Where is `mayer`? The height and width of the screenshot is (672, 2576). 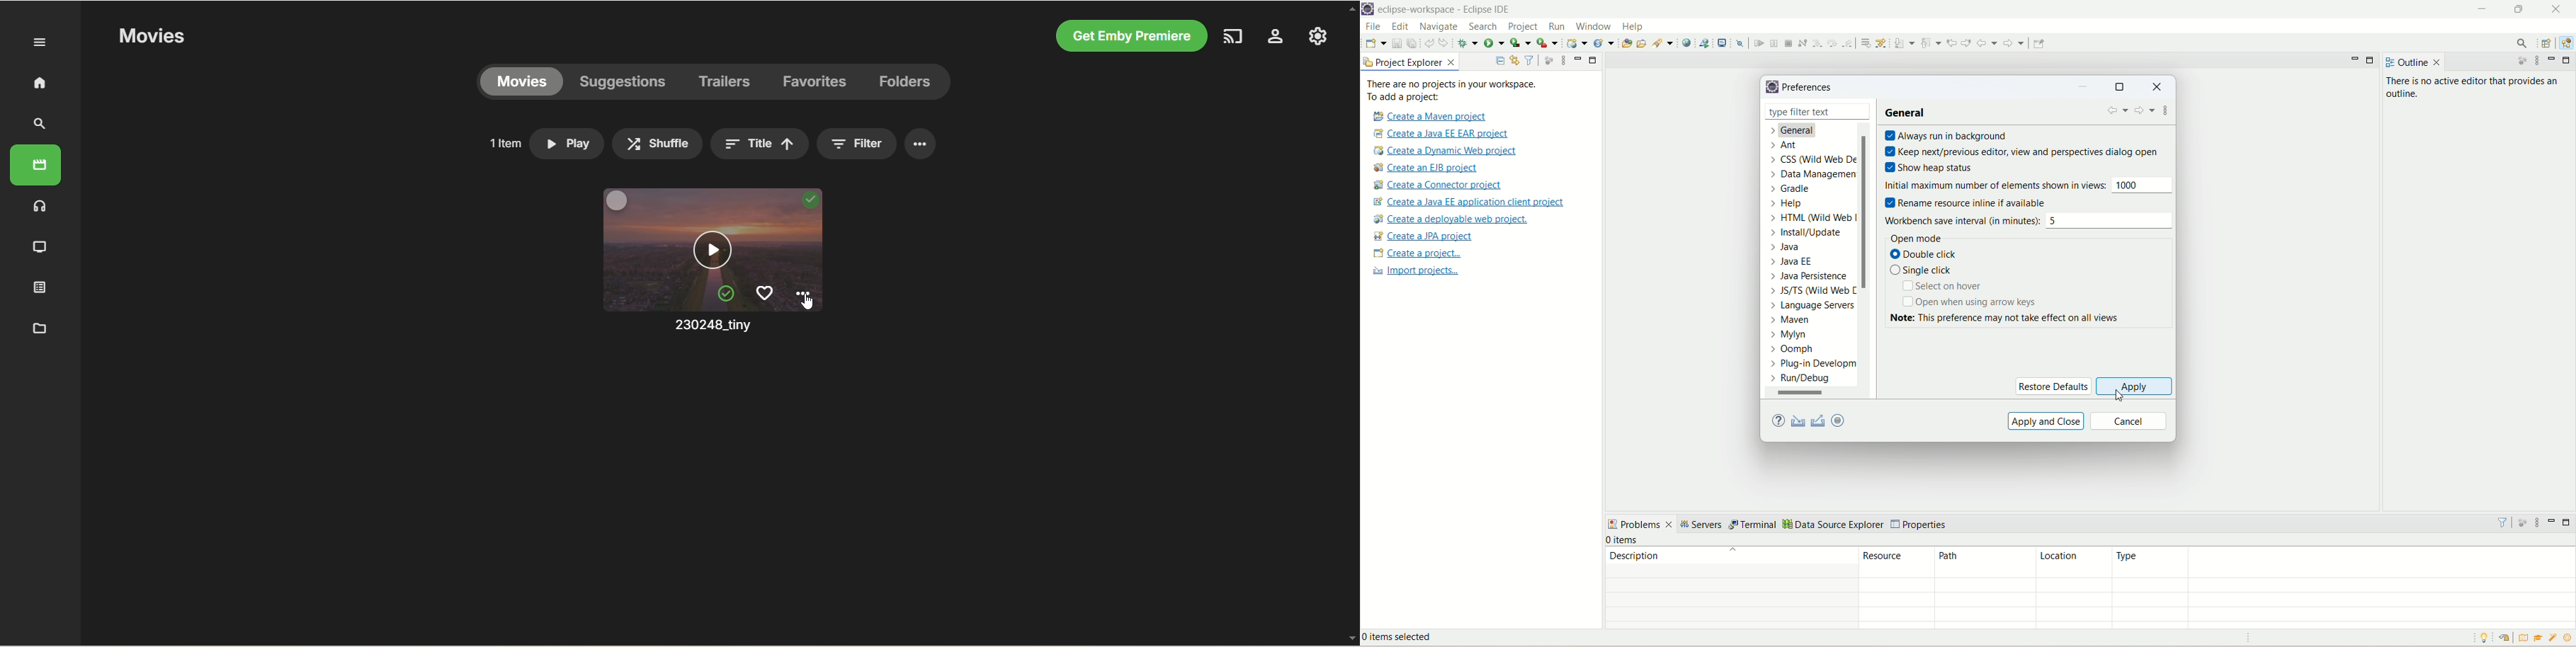 mayer is located at coordinates (1794, 322).